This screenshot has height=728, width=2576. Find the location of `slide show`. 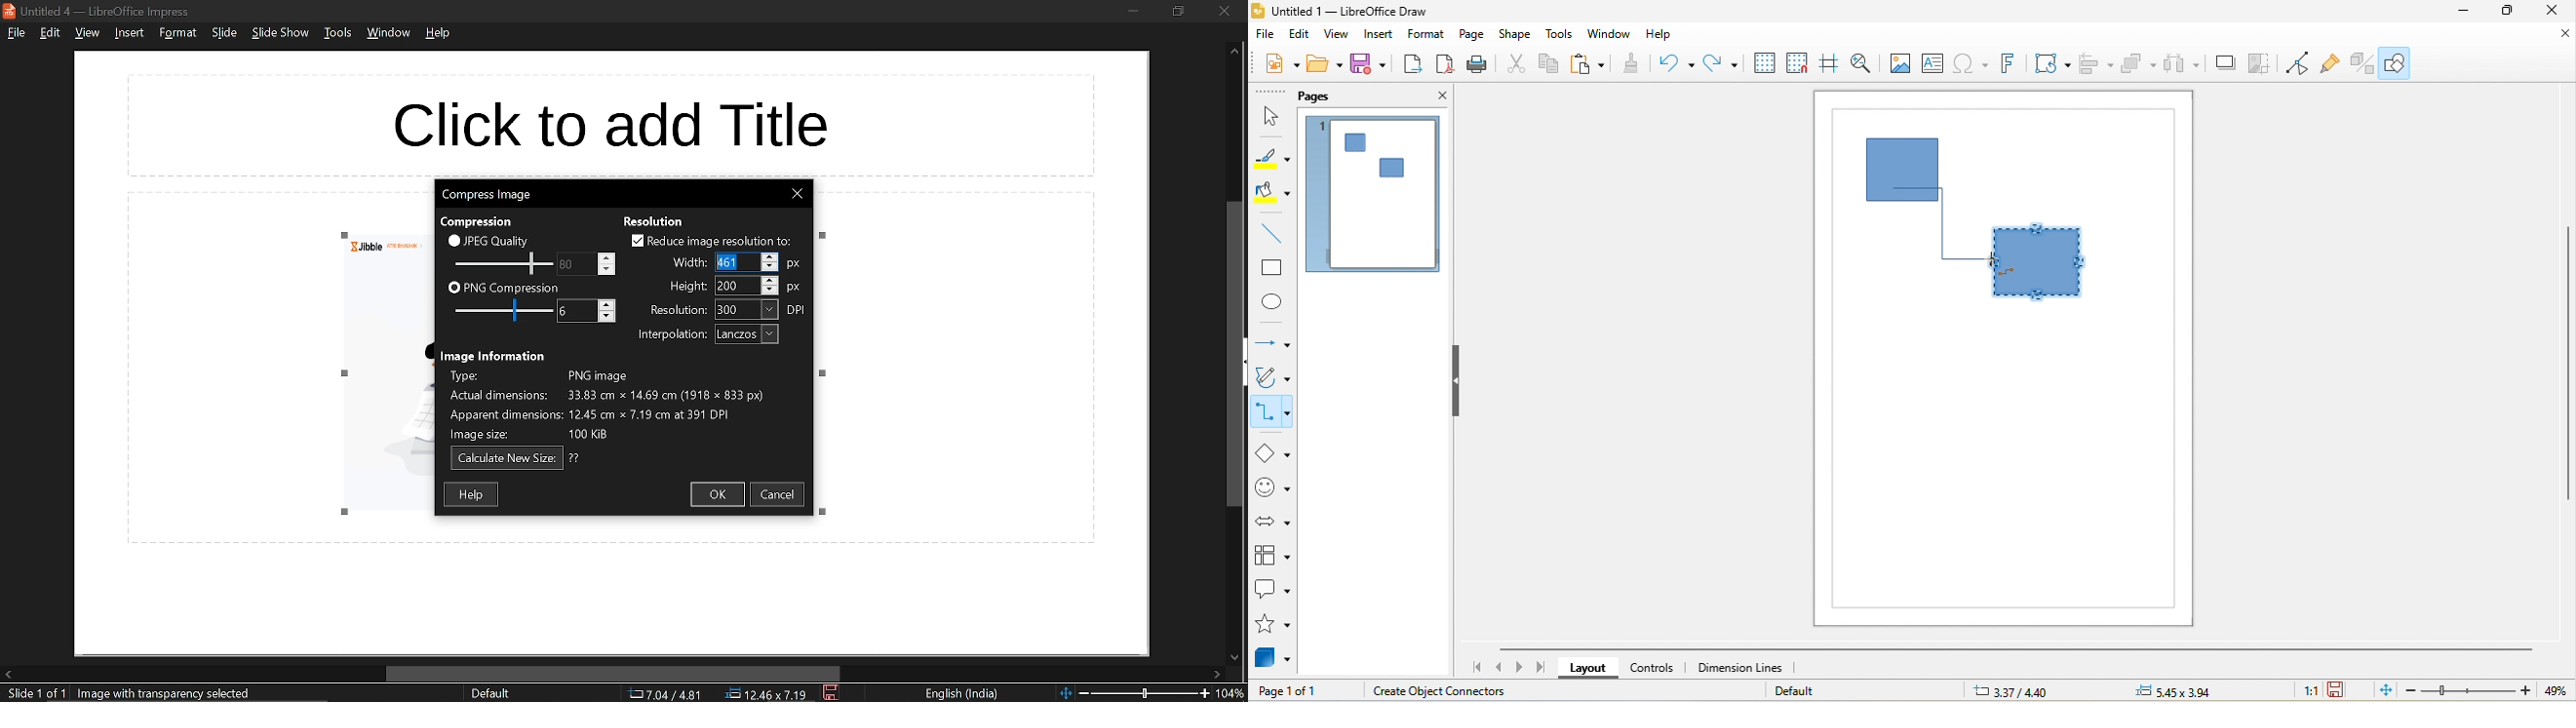

slide show is located at coordinates (281, 35).